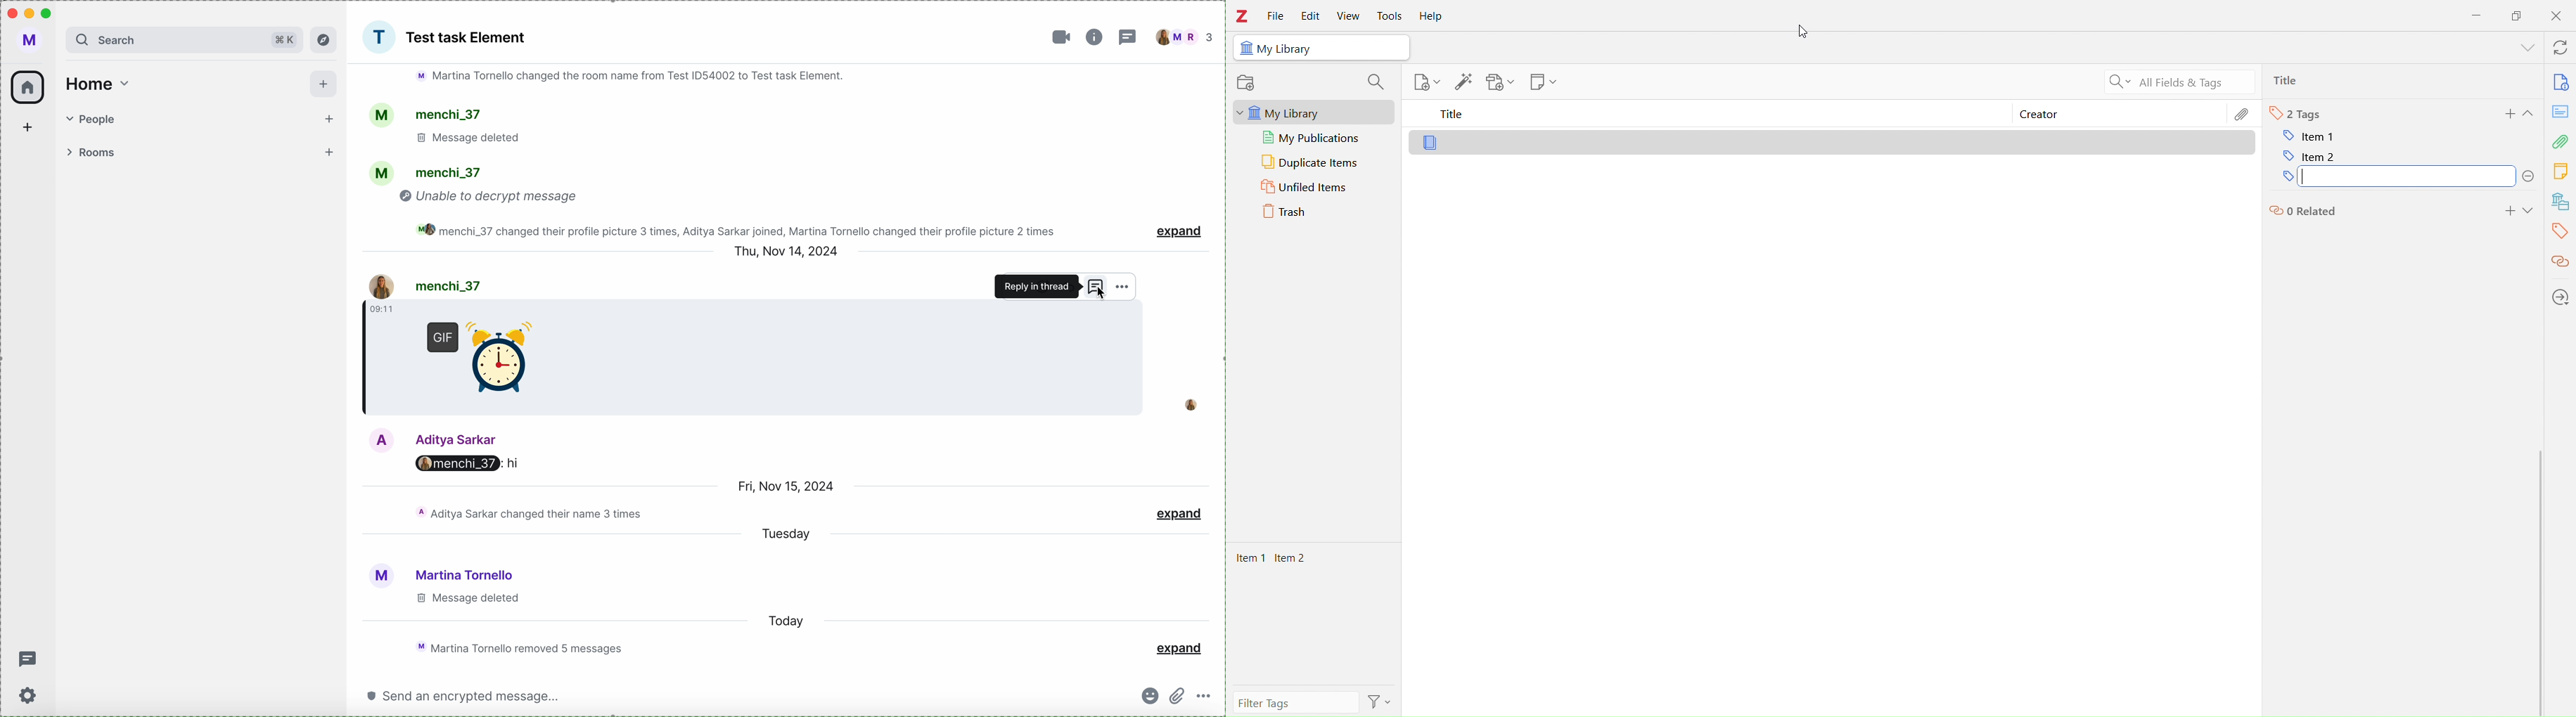 Image resolution: width=2576 pixels, height=728 pixels. Describe the element at coordinates (1243, 16) in the screenshot. I see `Zotero` at that location.